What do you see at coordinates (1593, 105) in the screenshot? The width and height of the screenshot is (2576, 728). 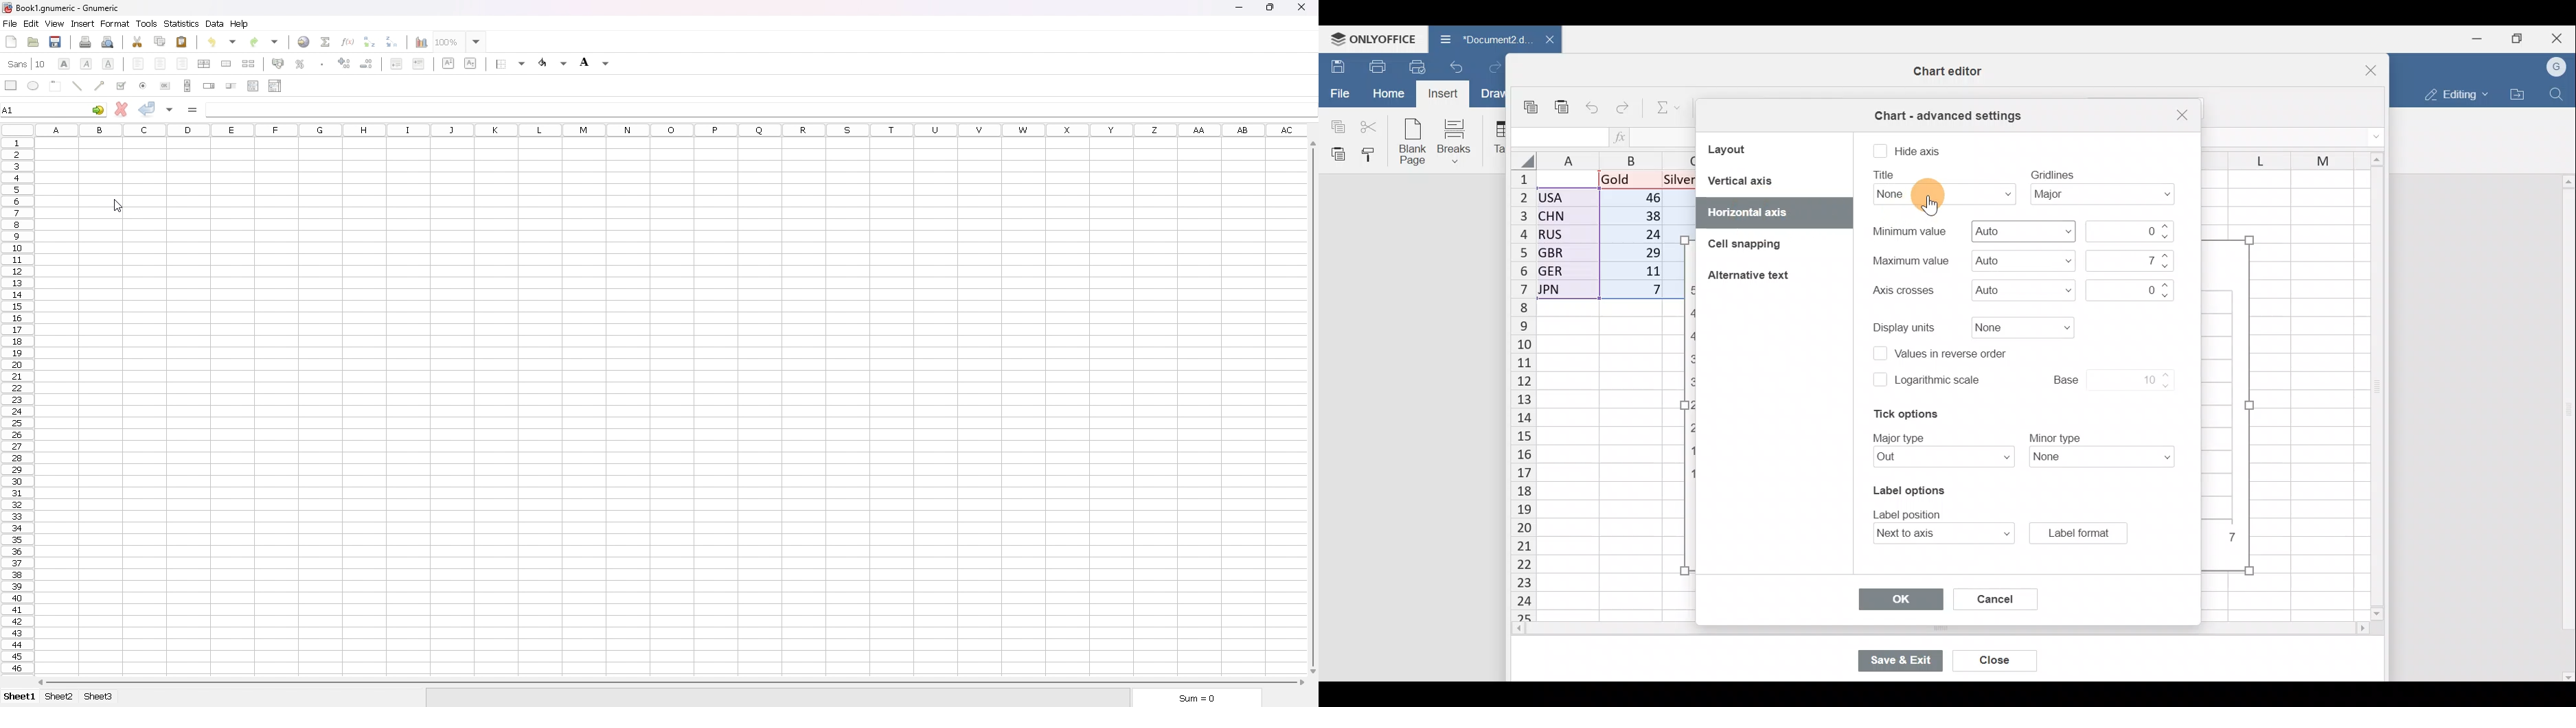 I see `Undo` at bounding box center [1593, 105].